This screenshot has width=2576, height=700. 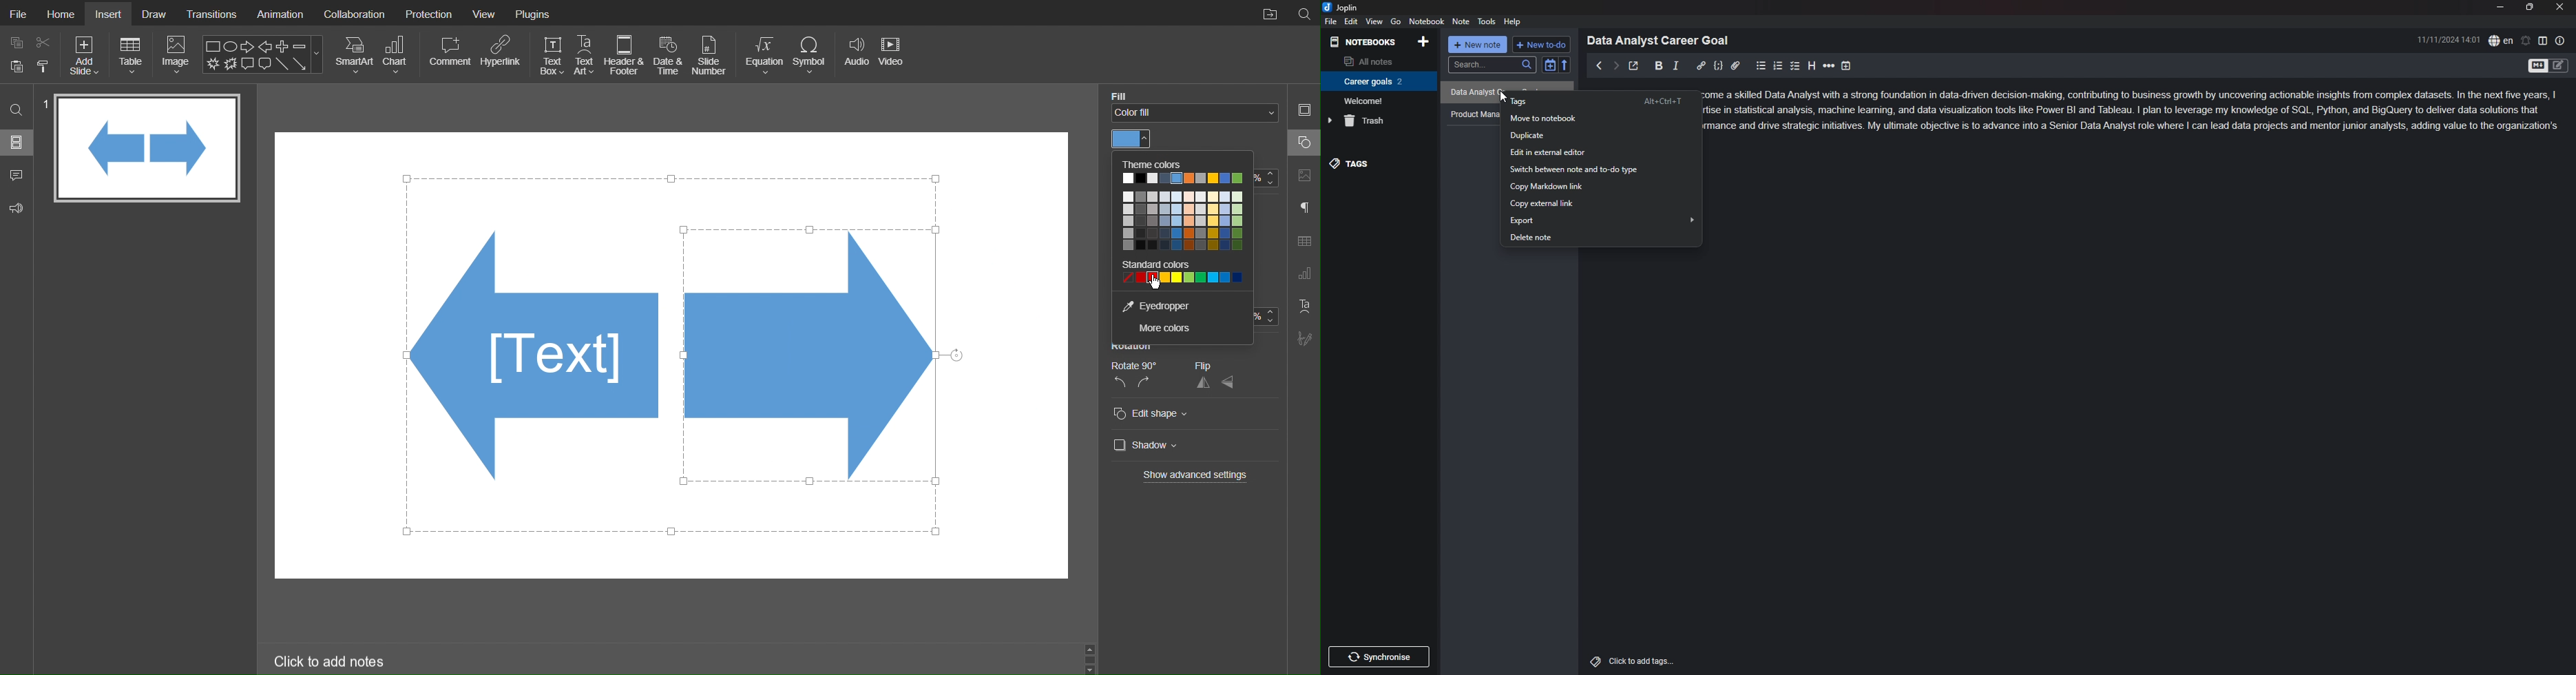 What do you see at coordinates (1202, 382) in the screenshot?
I see `horizontal flip` at bounding box center [1202, 382].